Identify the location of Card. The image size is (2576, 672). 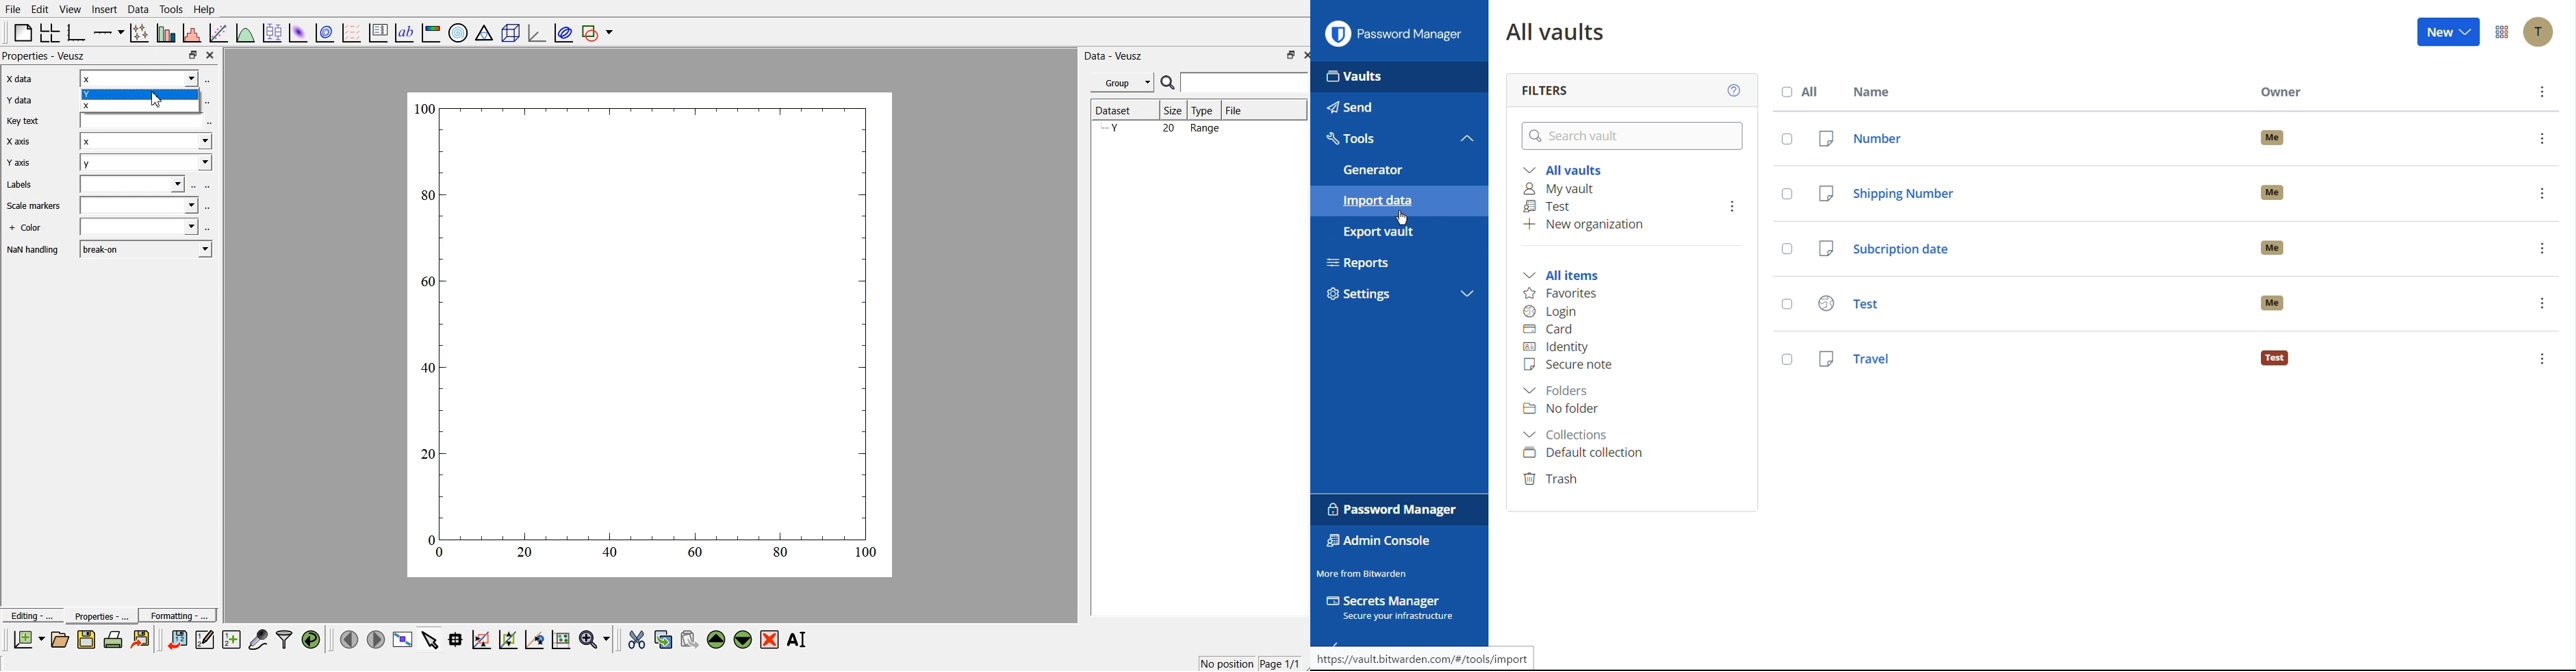
(1553, 330).